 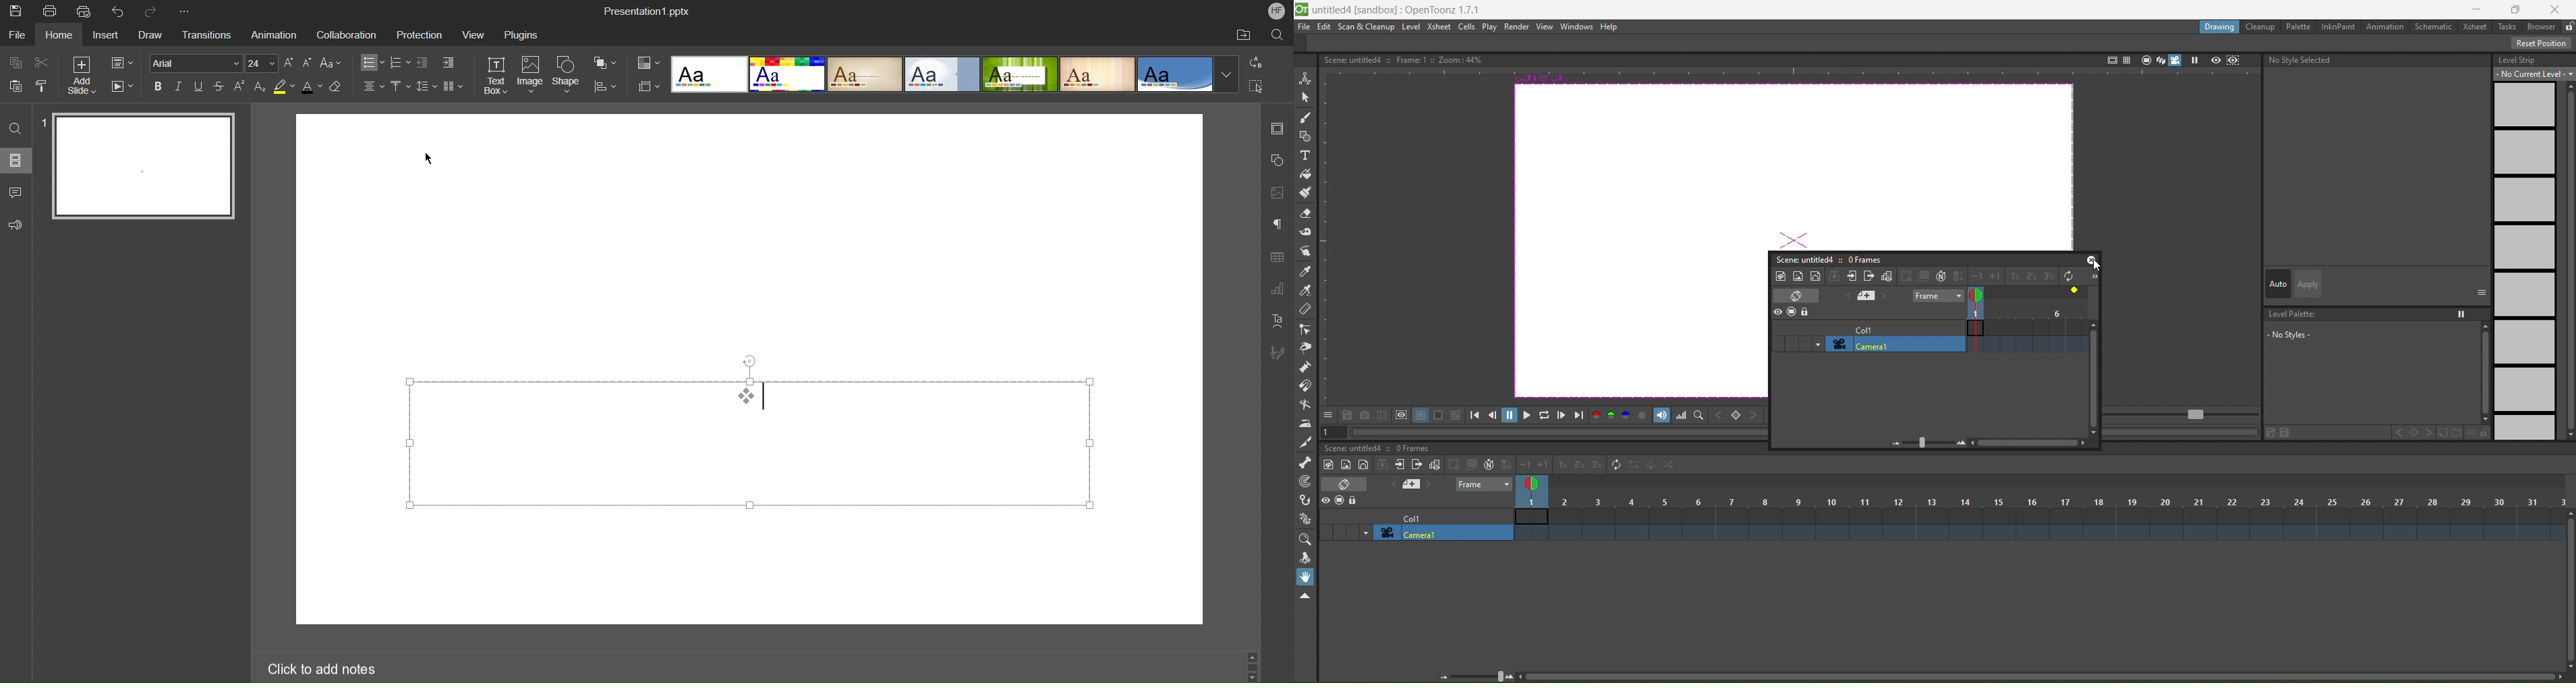 What do you see at coordinates (449, 63) in the screenshot?
I see `Decrease Indent` at bounding box center [449, 63].